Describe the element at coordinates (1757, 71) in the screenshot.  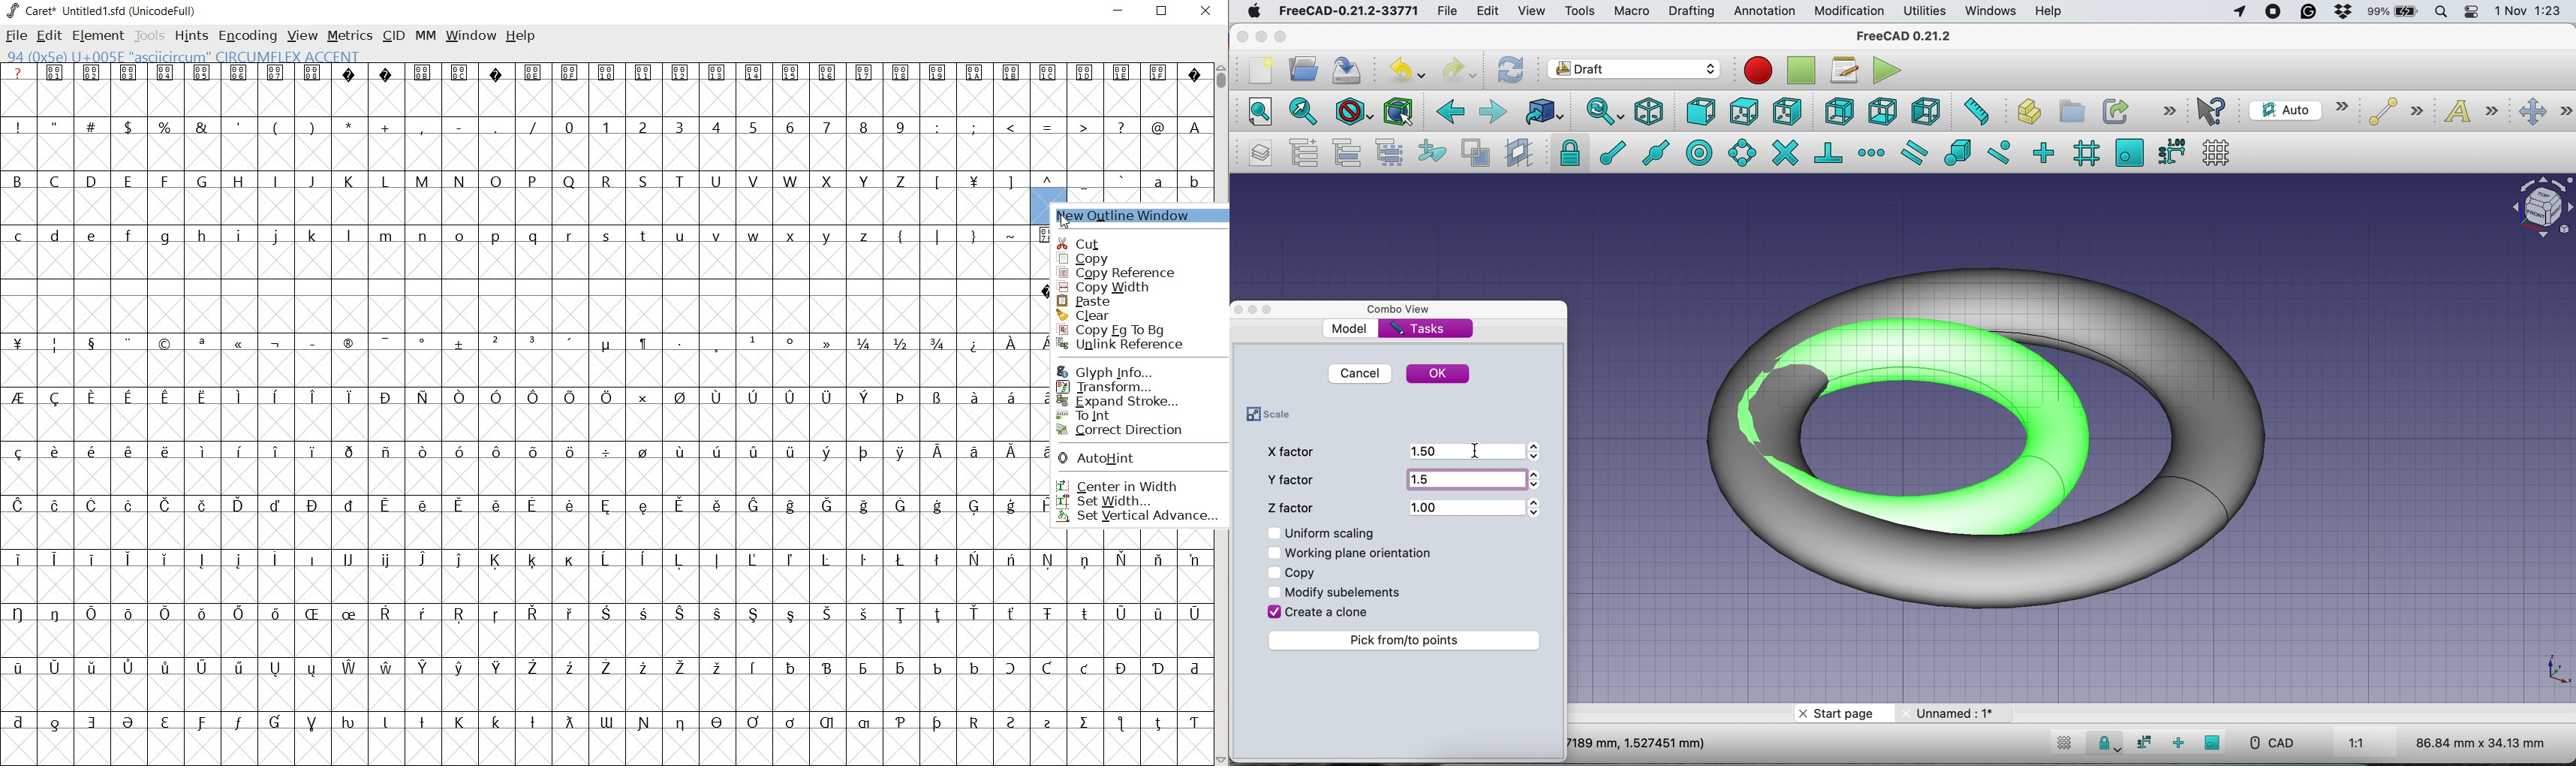
I see `Macro recording` at that location.